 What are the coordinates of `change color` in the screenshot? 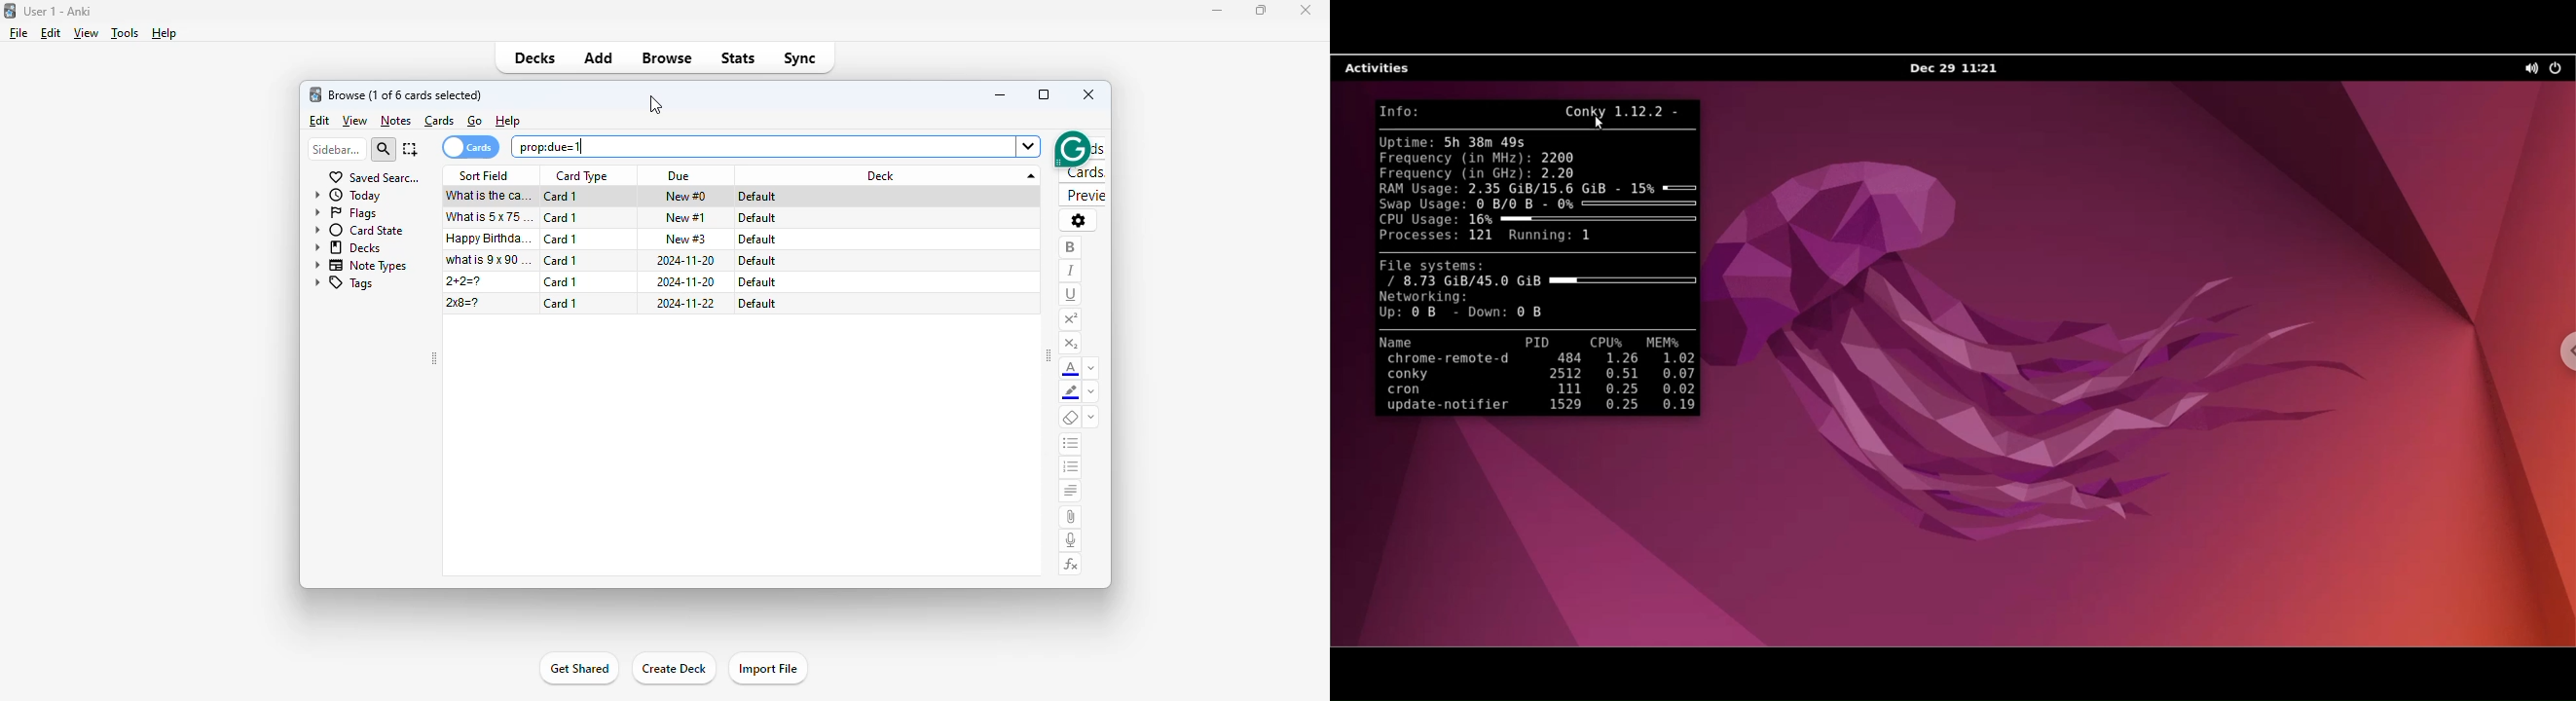 It's located at (1092, 367).